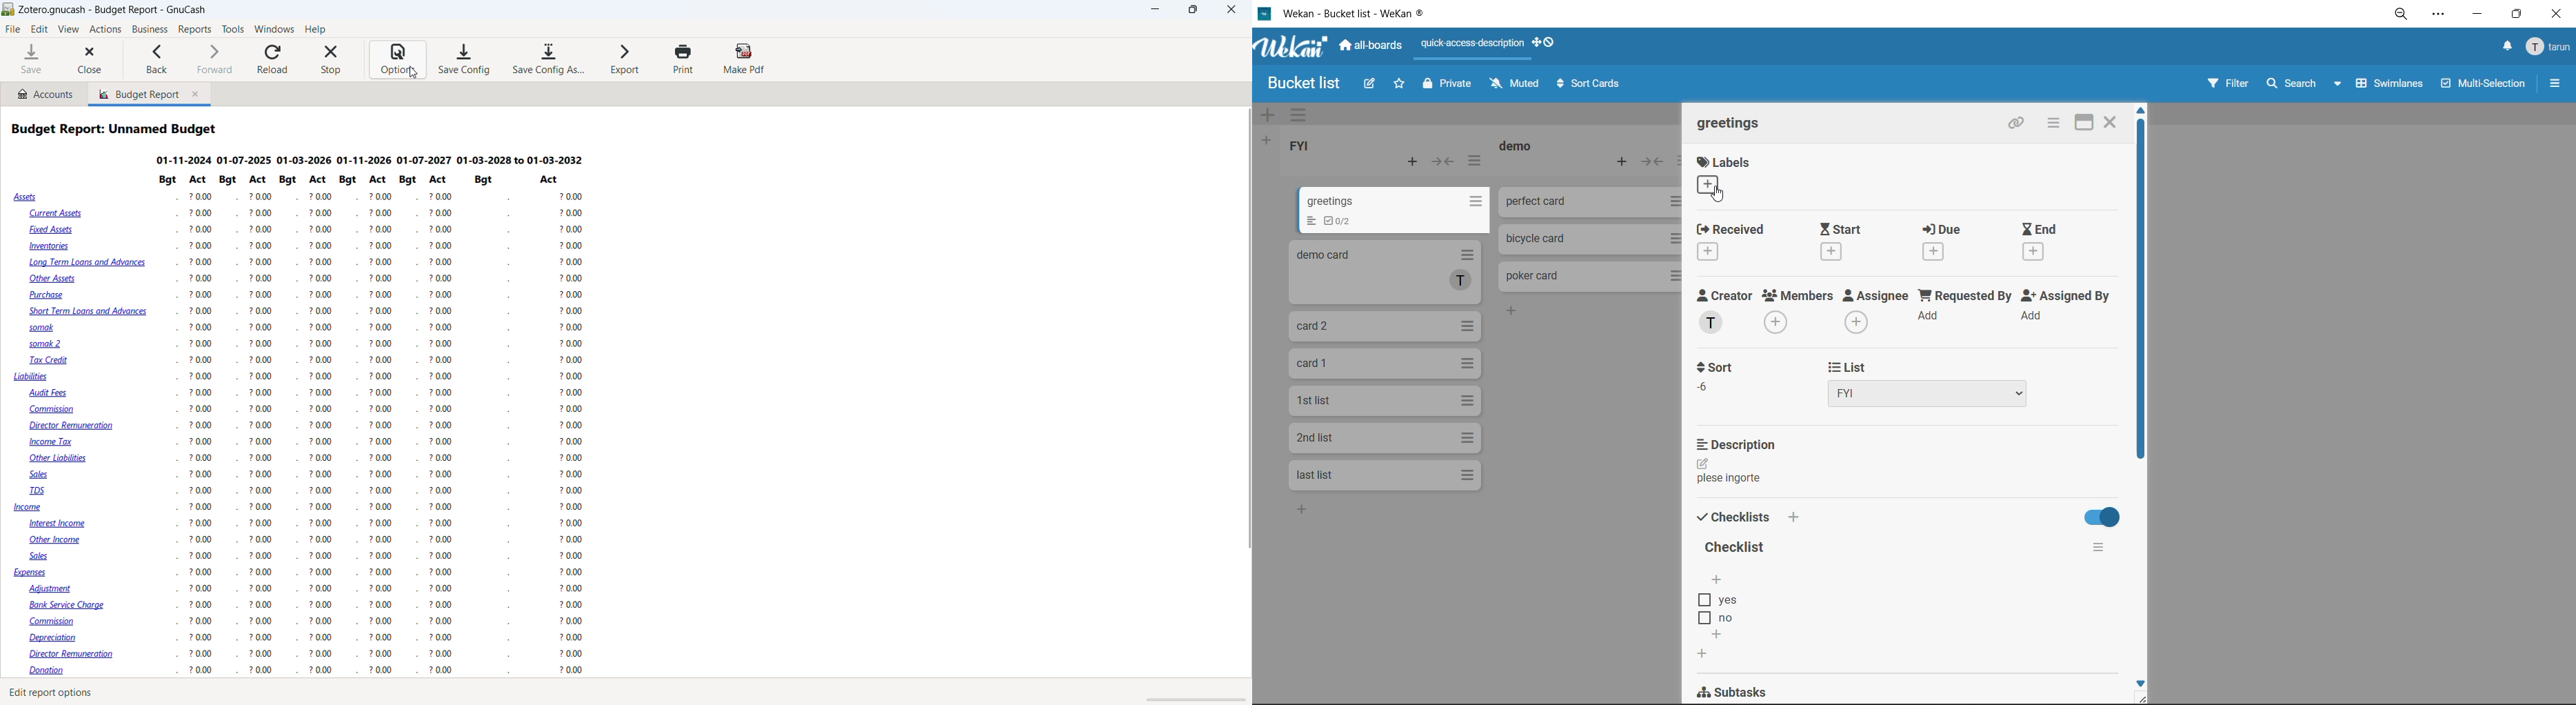  I want to click on close, so click(2113, 122).